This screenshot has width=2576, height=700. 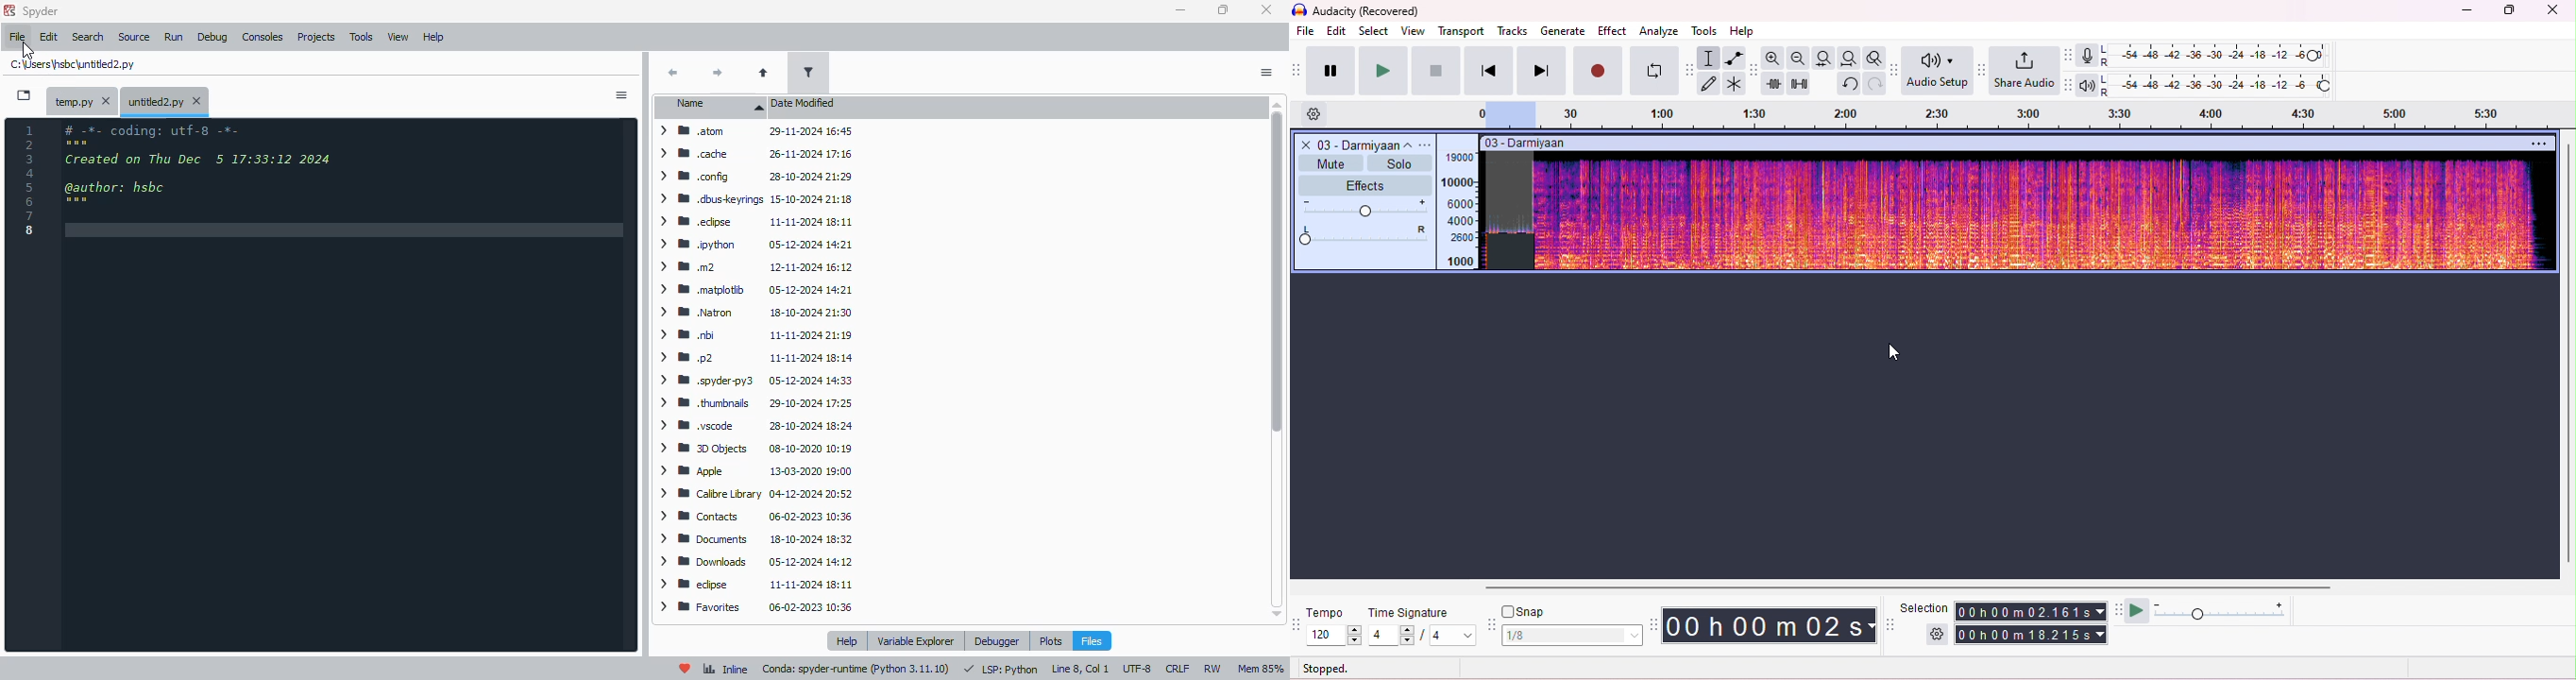 I want to click on UTF-8, so click(x=1138, y=670).